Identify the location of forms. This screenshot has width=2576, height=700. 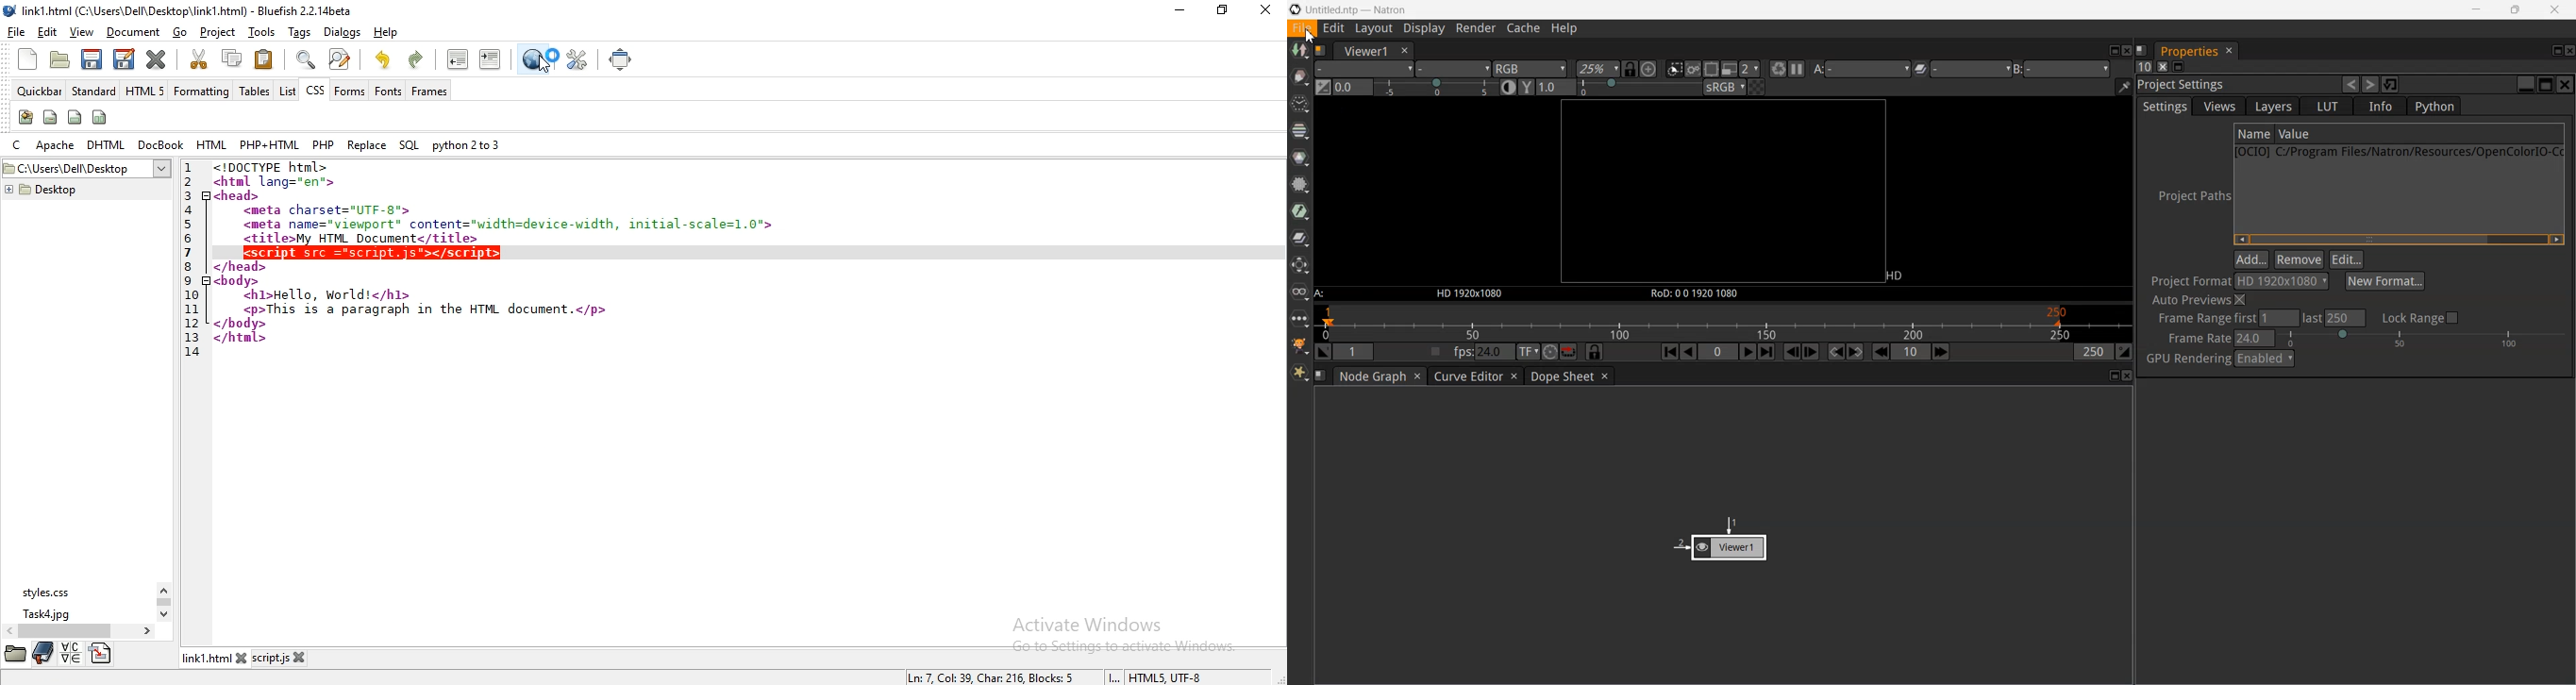
(350, 92).